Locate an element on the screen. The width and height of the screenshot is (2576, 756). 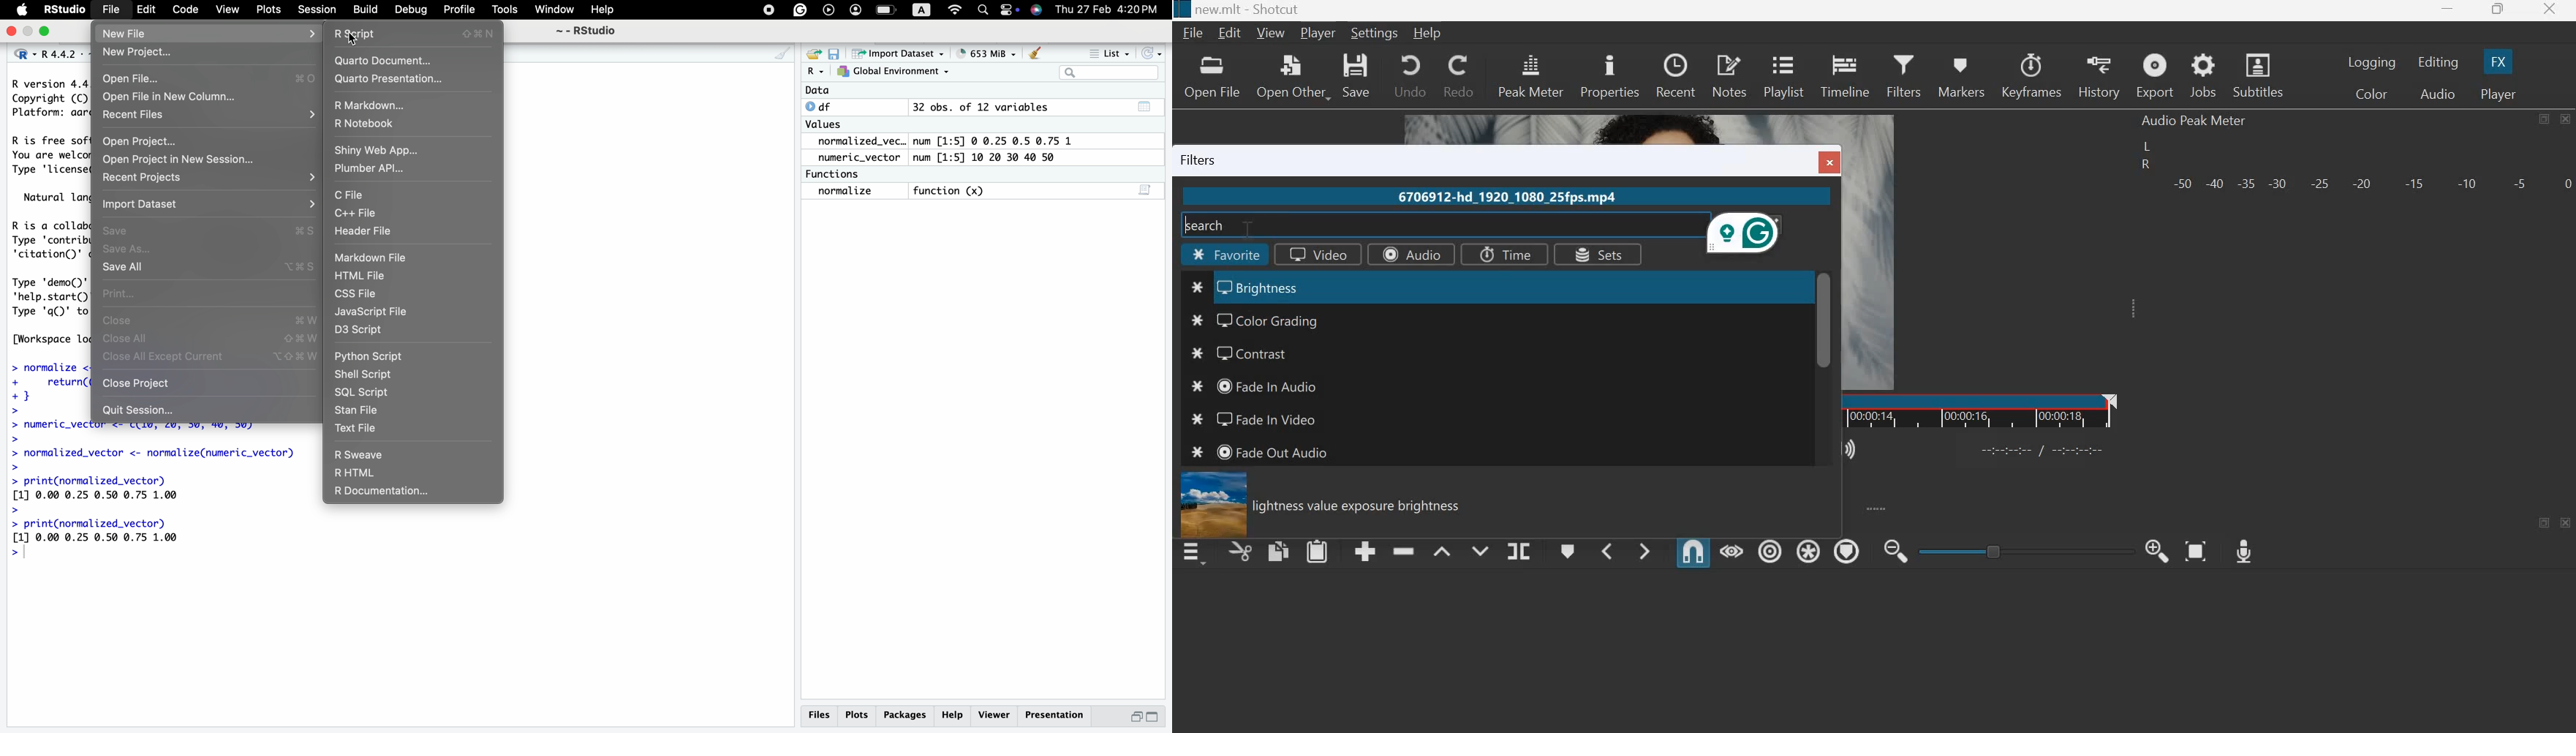
df is located at coordinates (822, 106).